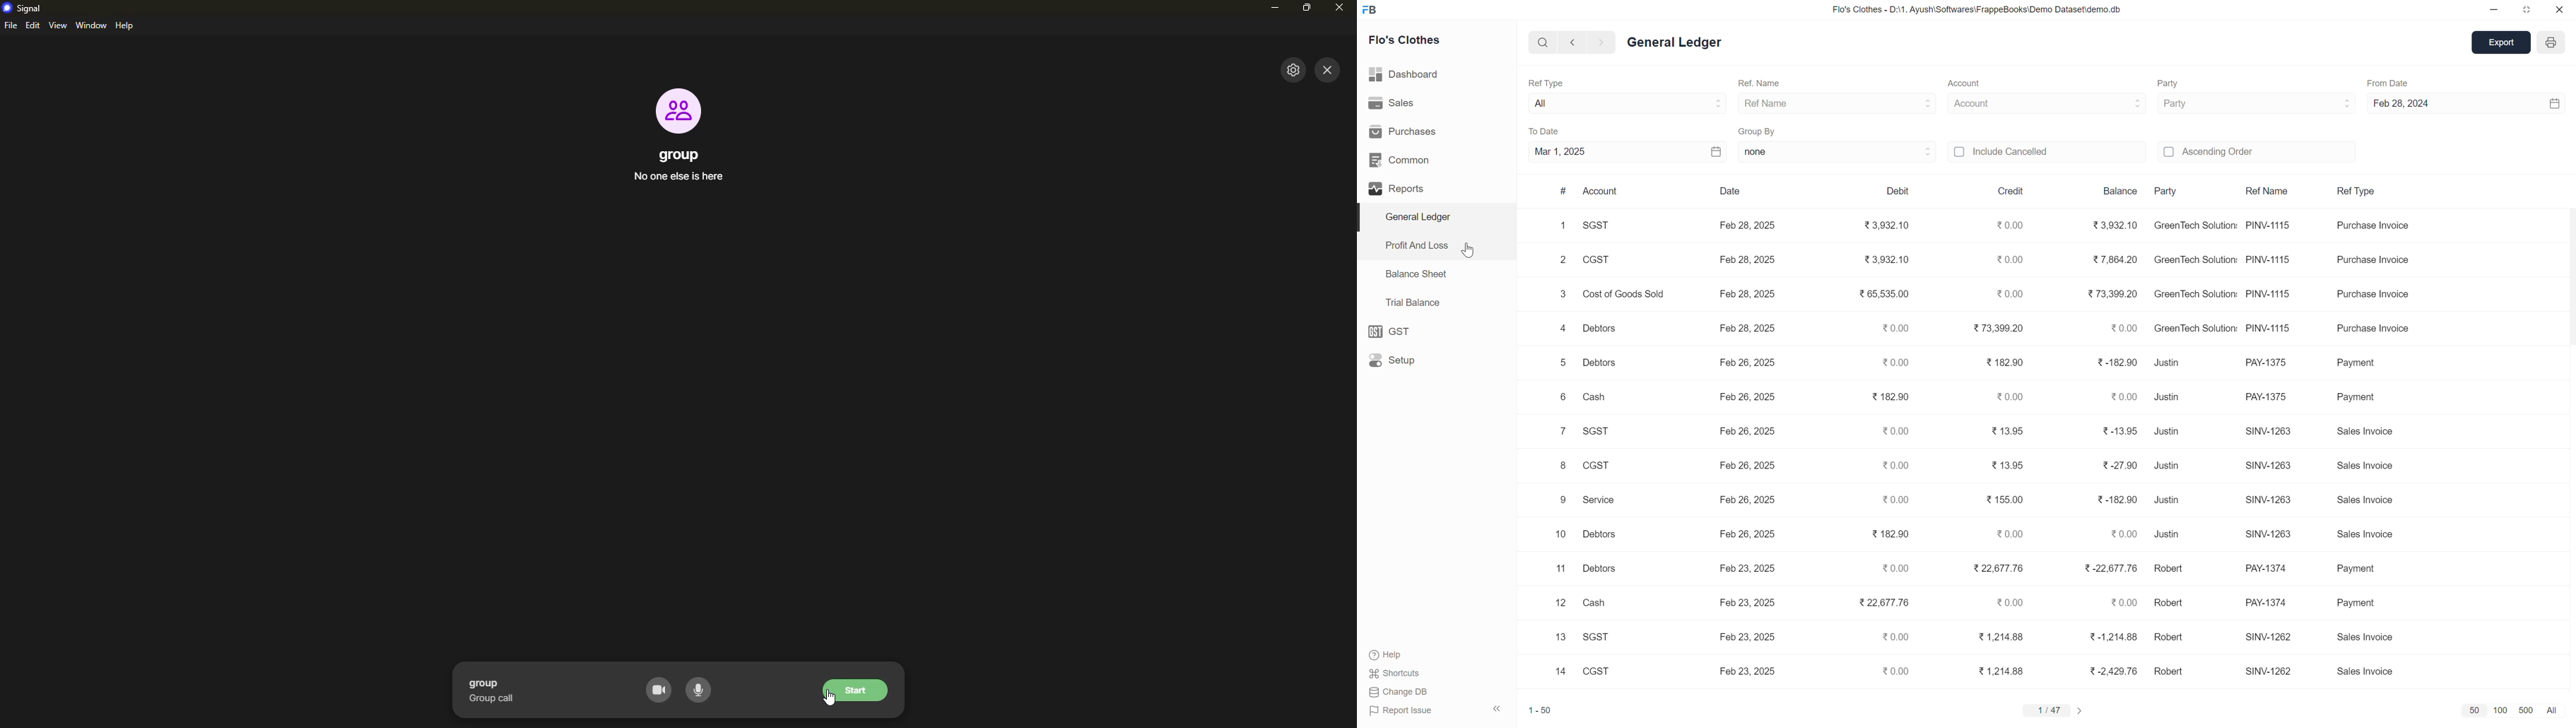 This screenshot has width=2576, height=728. I want to click on PINV-1115, so click(2273, 327).